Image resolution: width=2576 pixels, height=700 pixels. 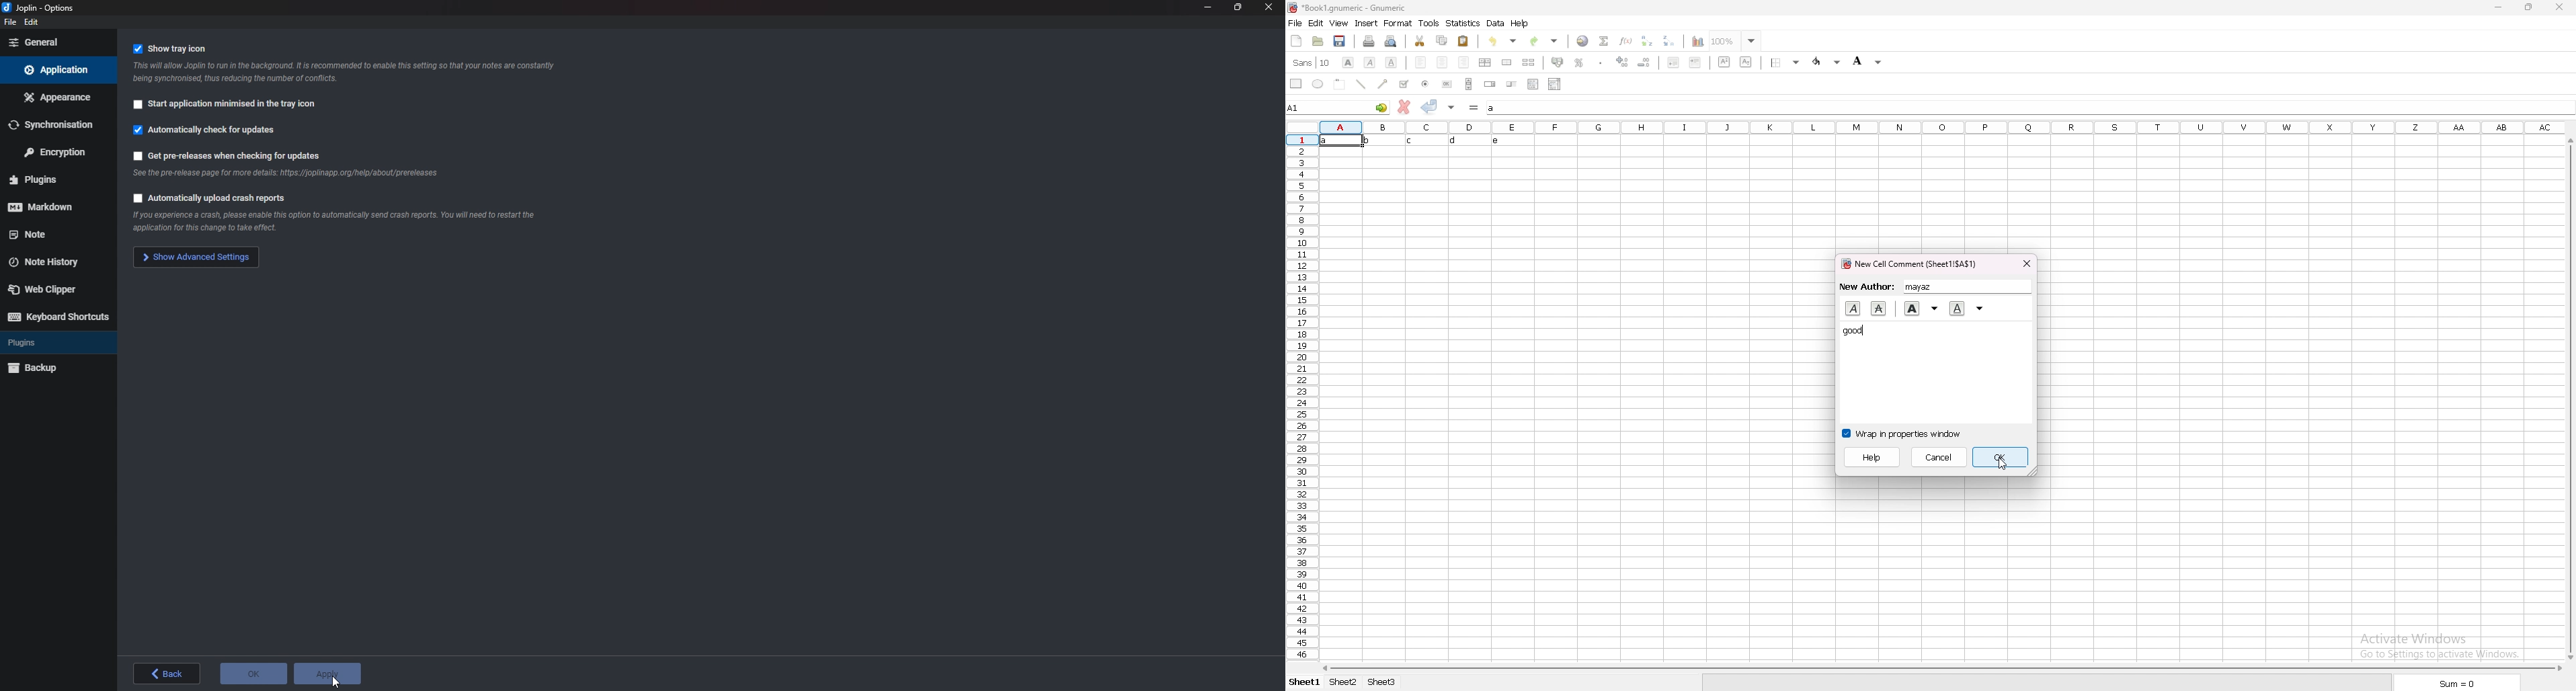 I want to click on spin button, so click(x=1490, y=84).